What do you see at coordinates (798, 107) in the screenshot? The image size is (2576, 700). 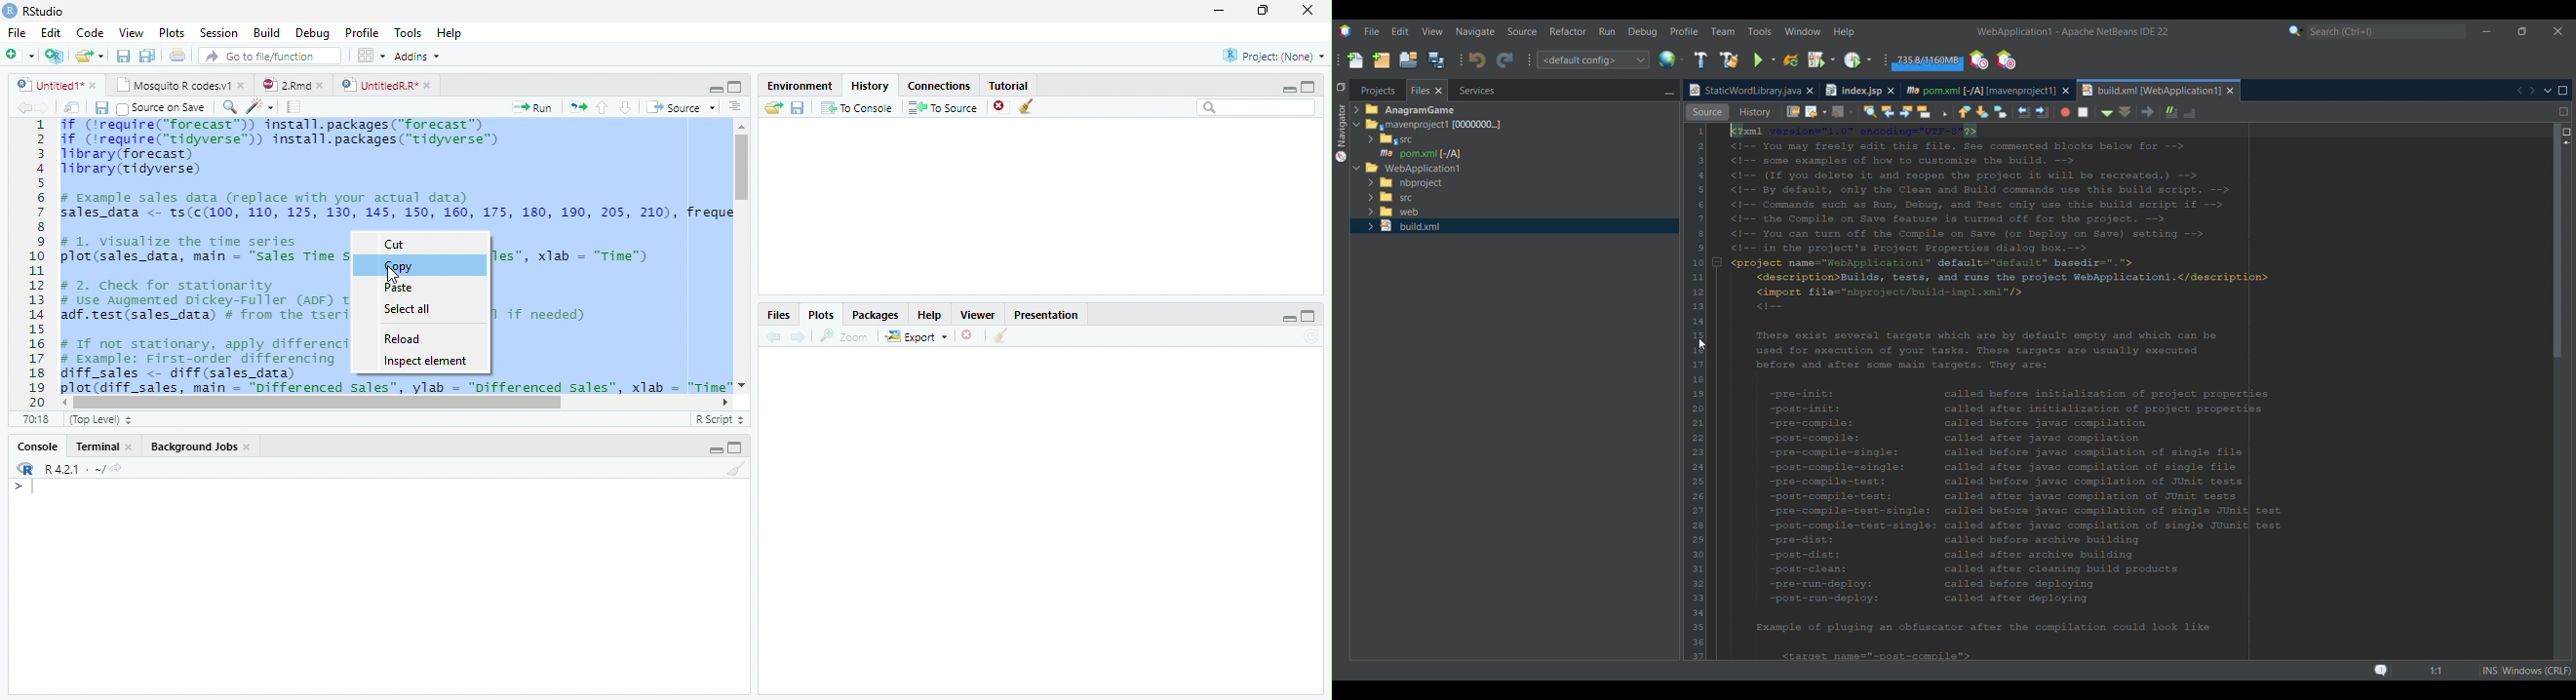 I see `save` at bounding box center [798, 107].